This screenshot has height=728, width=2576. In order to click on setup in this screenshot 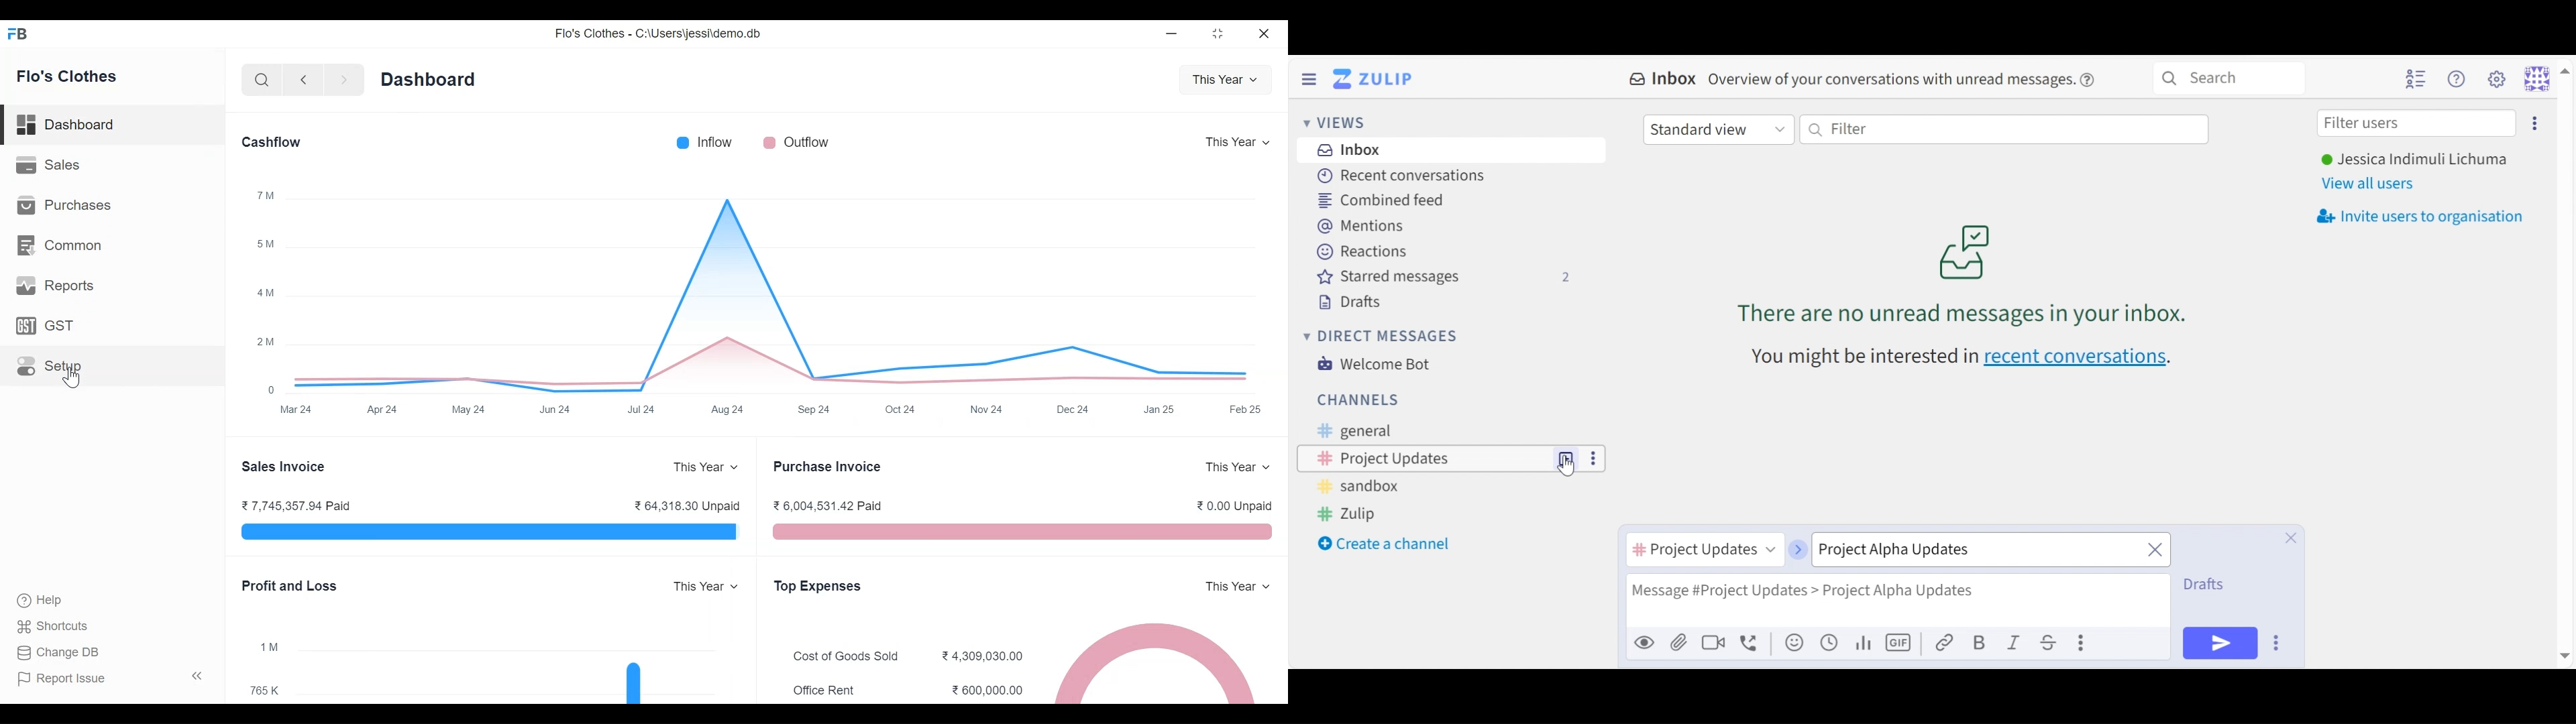, I will do `click(50, 367)`.